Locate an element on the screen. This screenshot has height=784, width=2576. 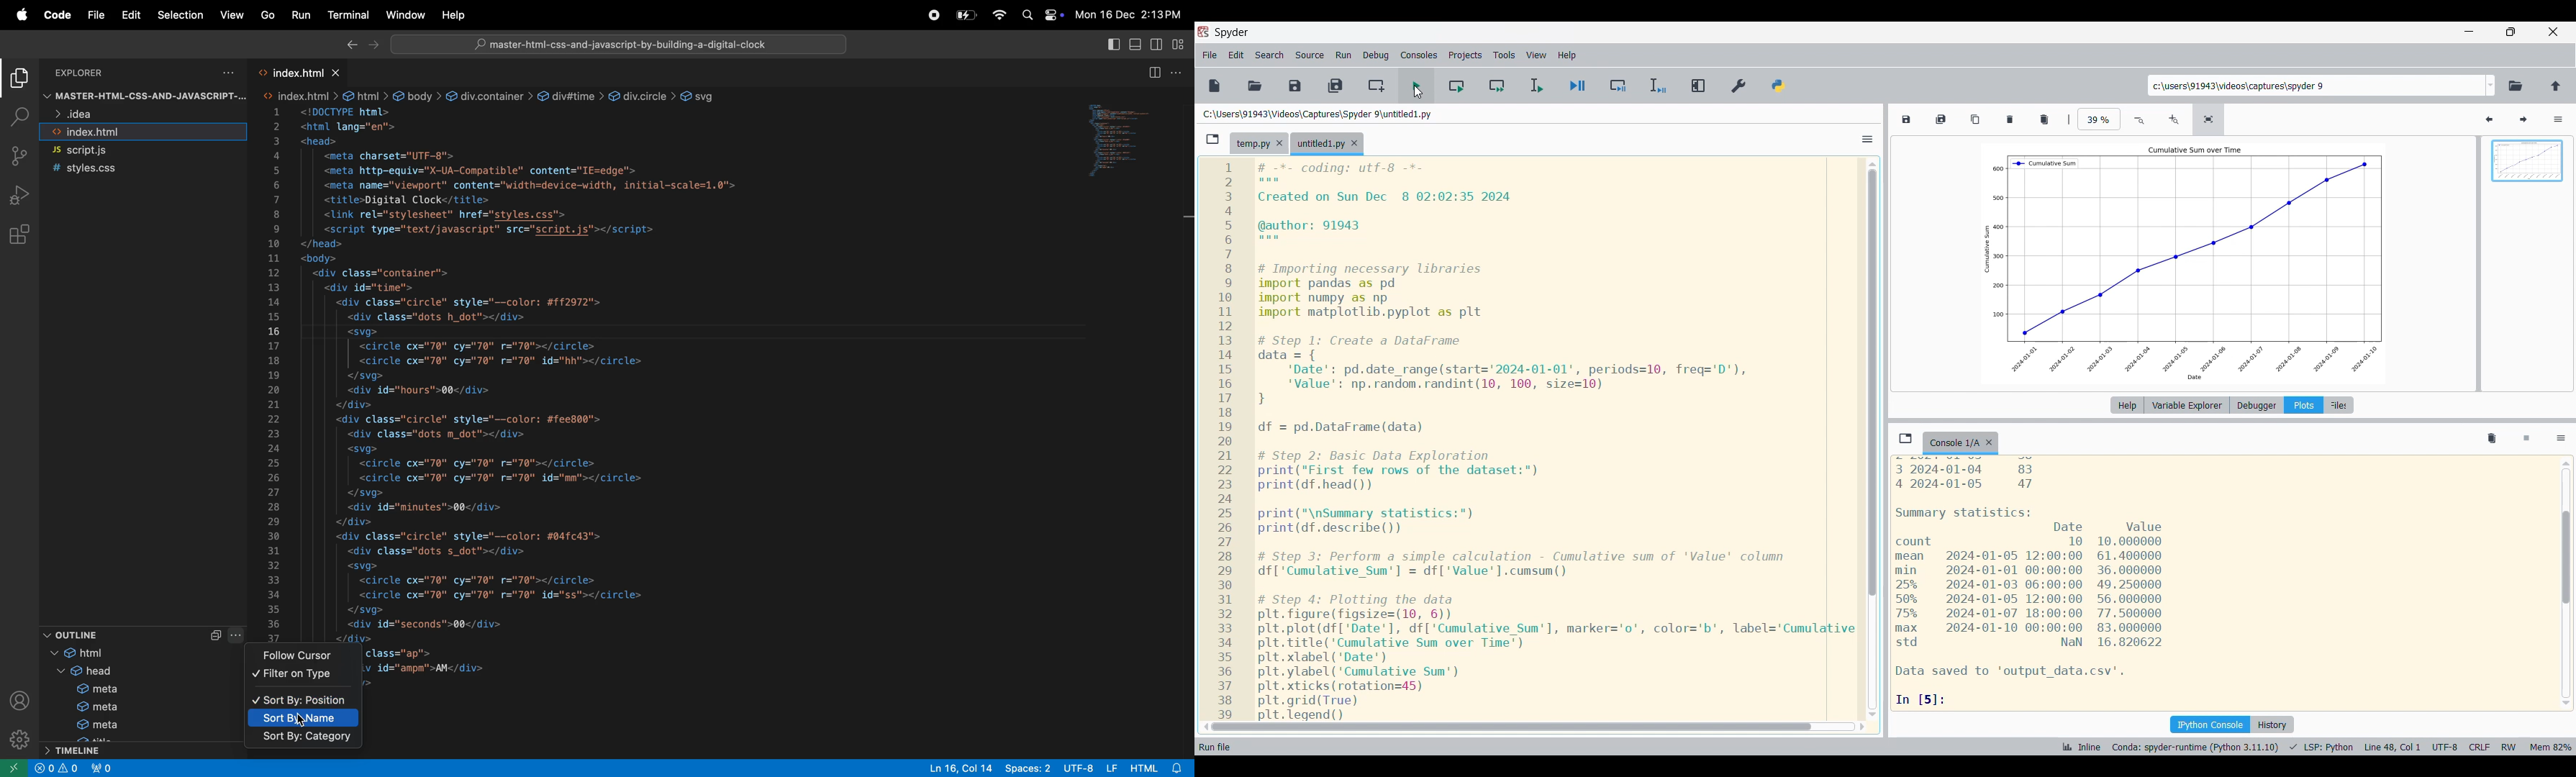
Open is located at coordinates (1255, 84).